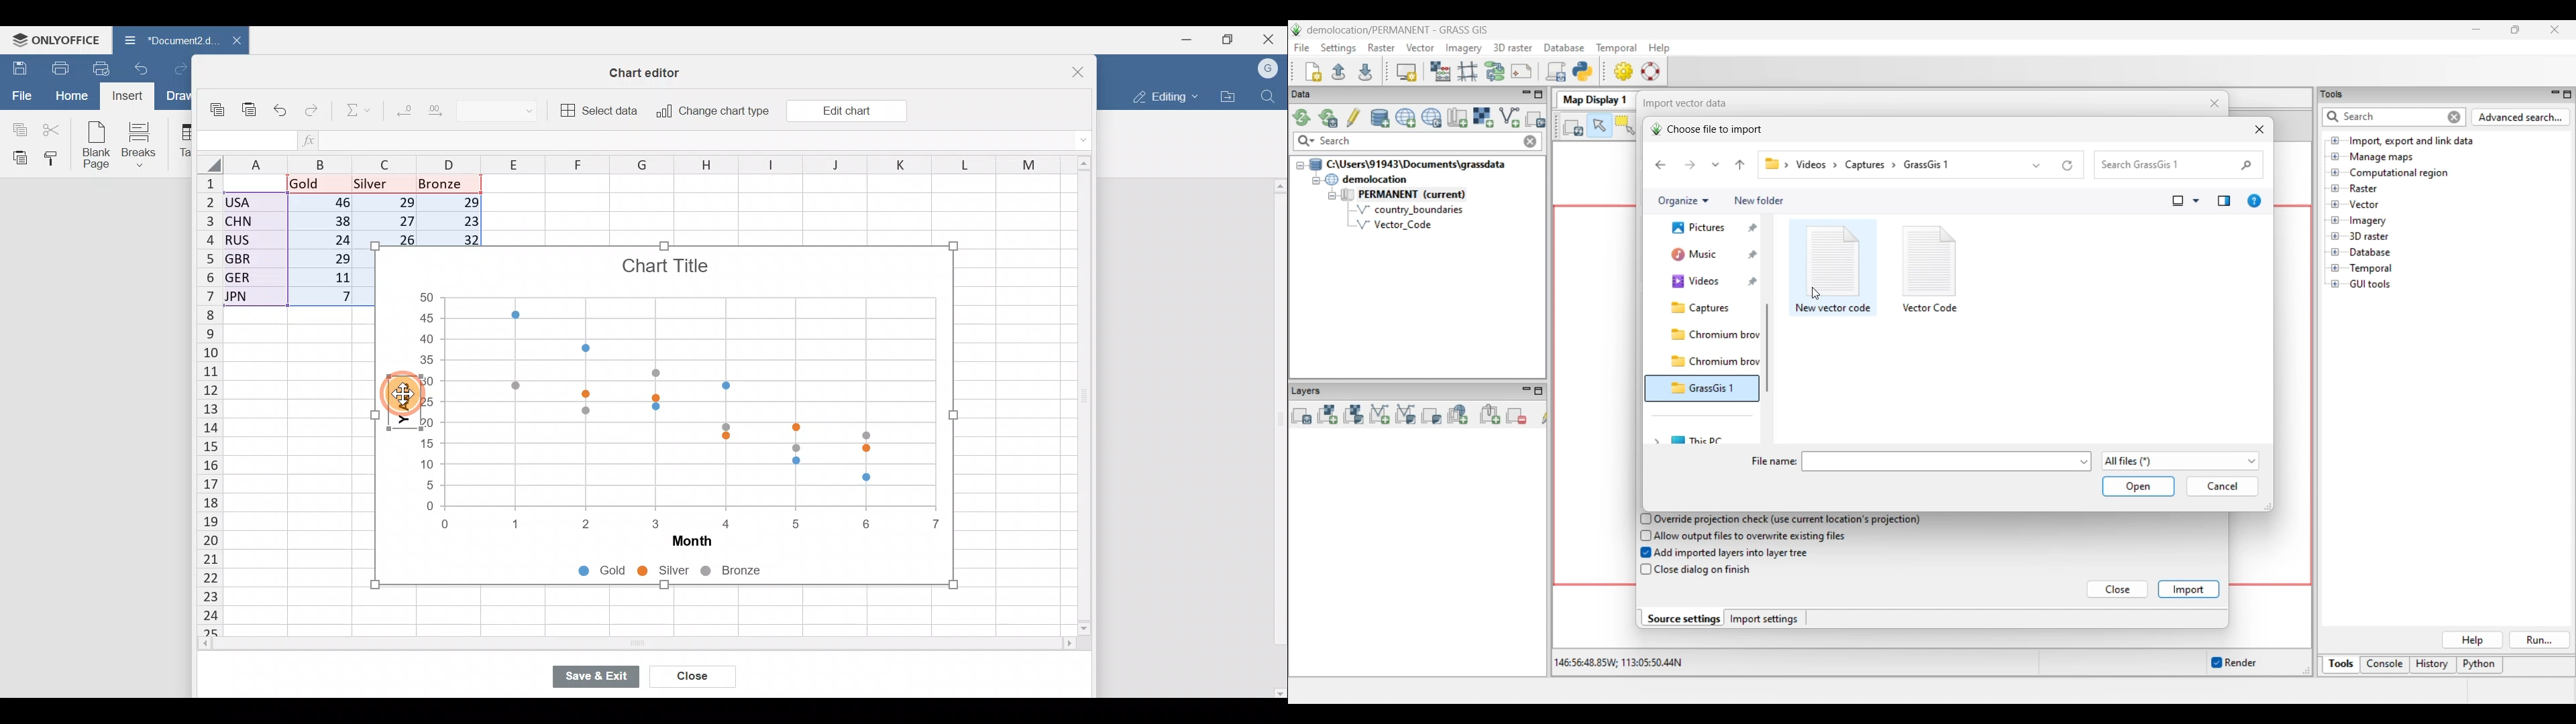 This screenshot has height=728, width=2576. What do you see at coordinates (401, 113) in the screenshot?
I see `Decrease decimal` at bounding box center [401, 113].